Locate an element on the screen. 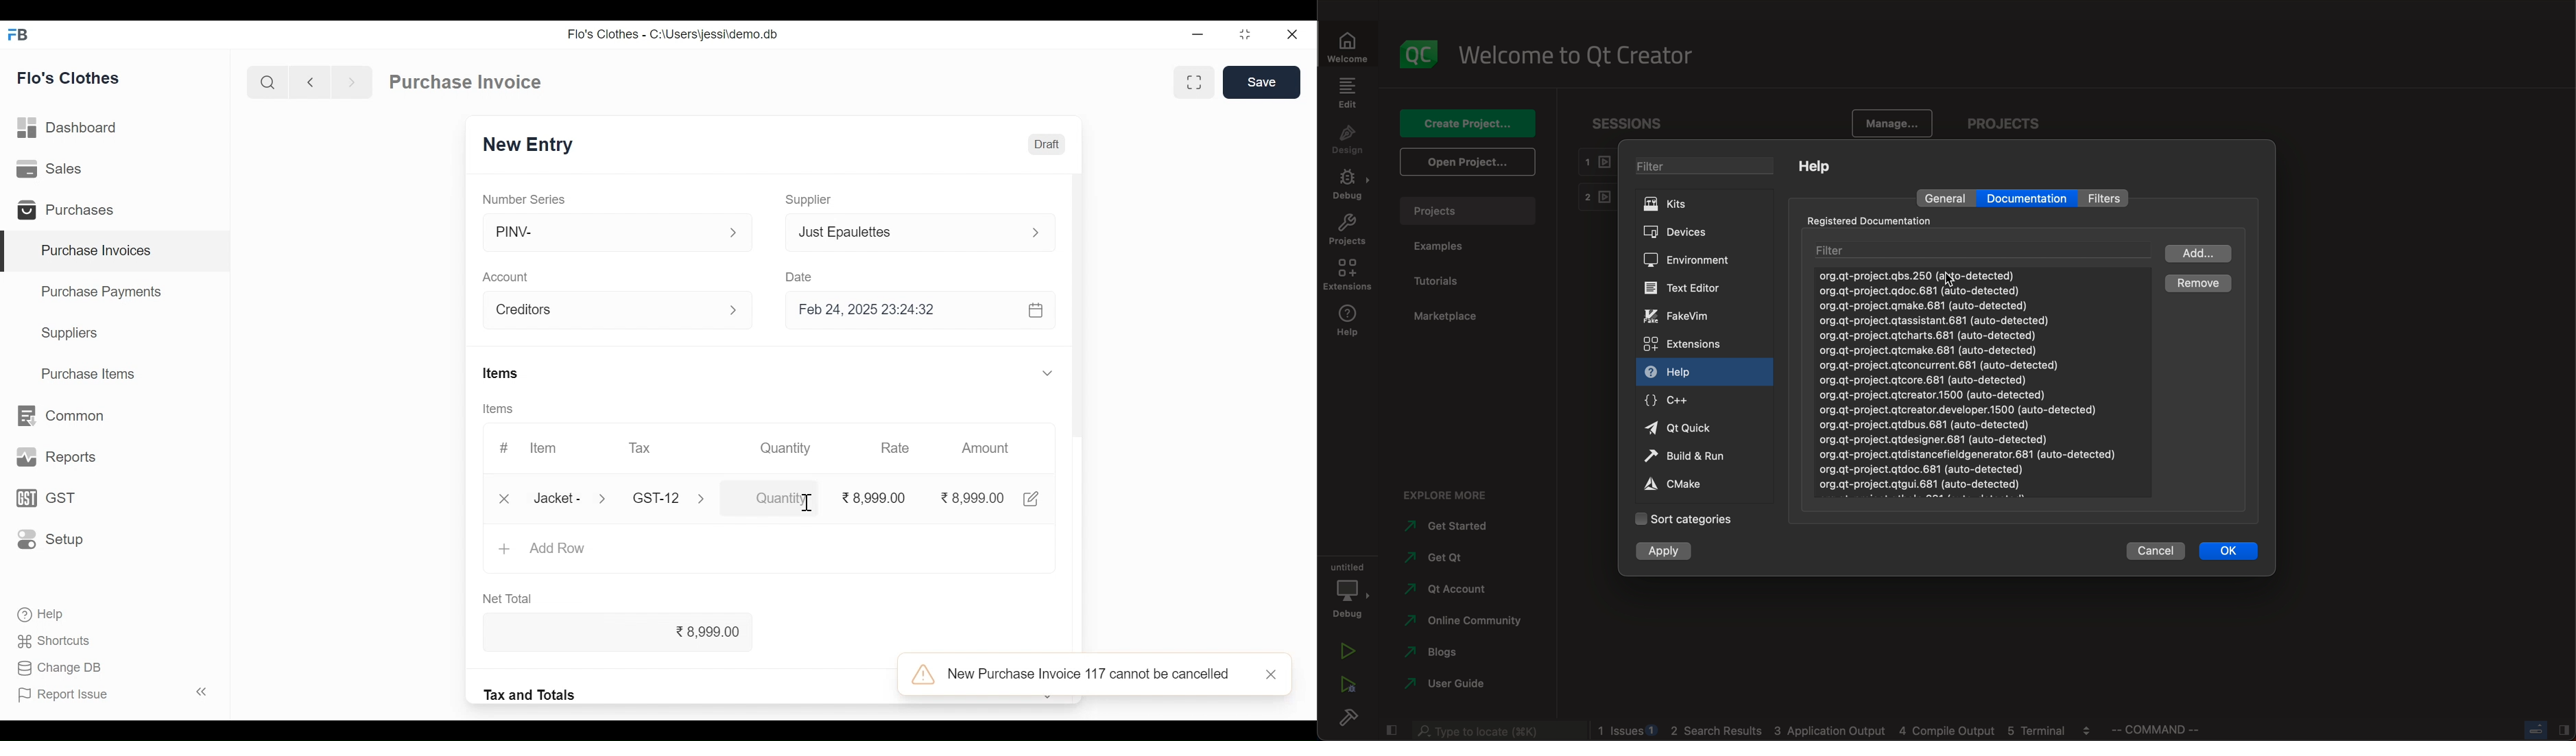  Expand is located at coordinates (708, 500).